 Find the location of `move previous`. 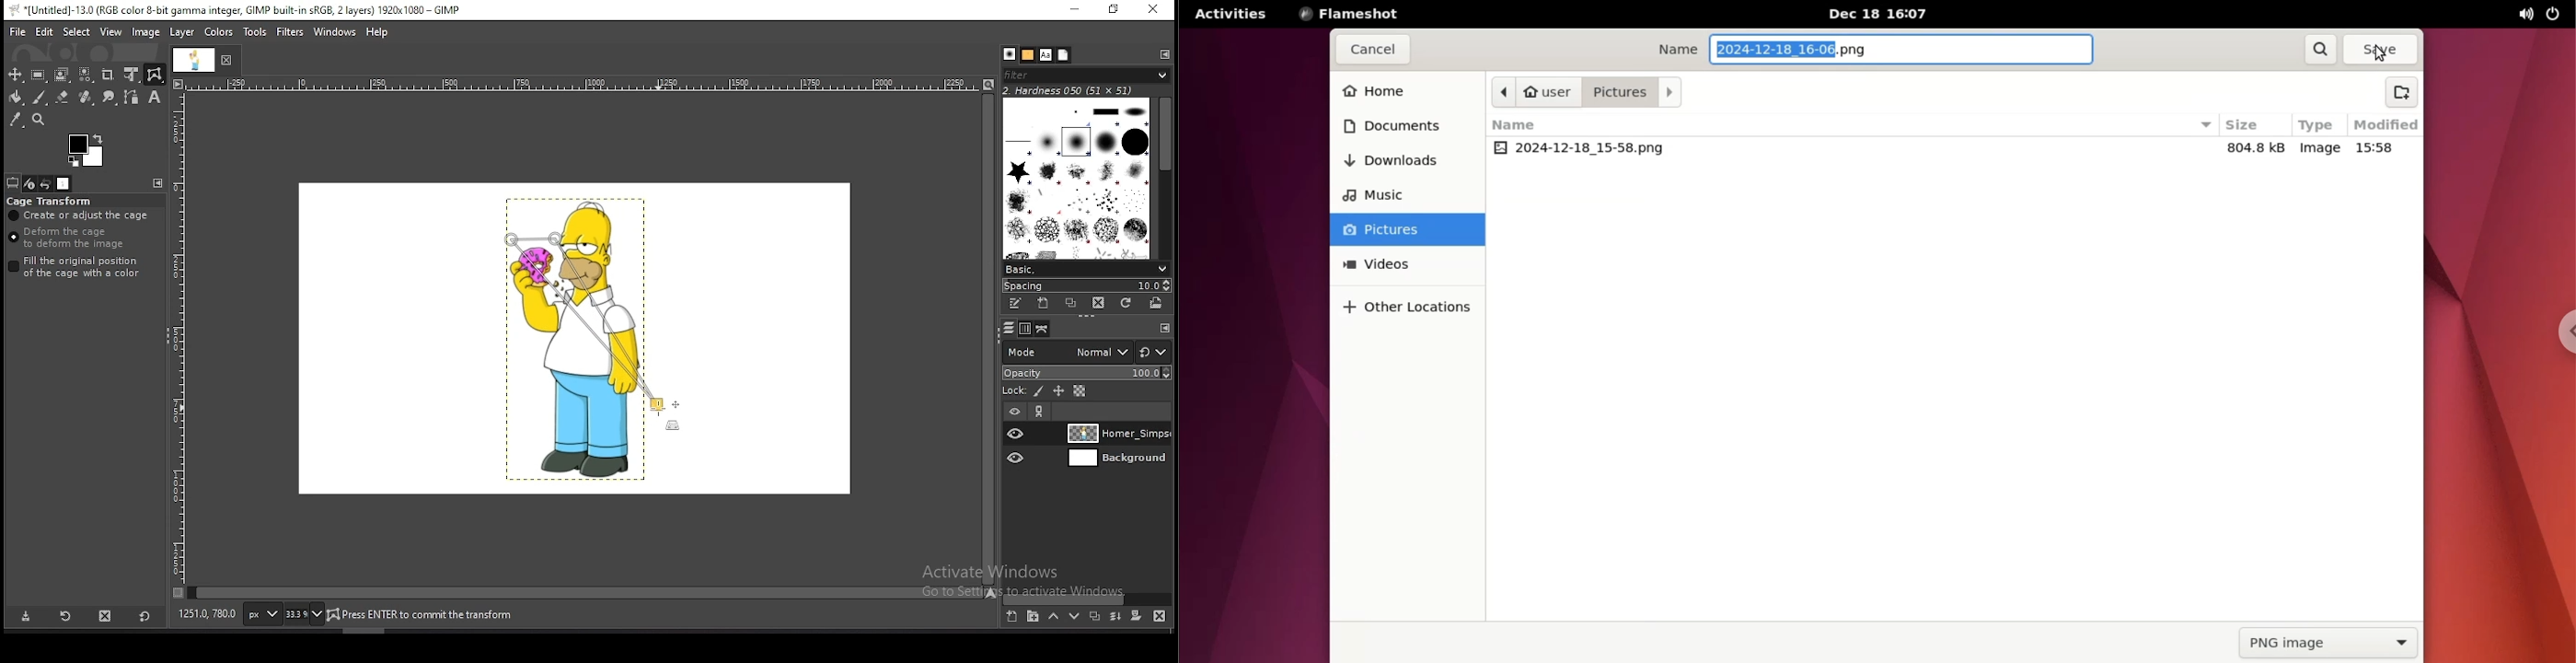

move previous is located at coordinates (1504, 93).